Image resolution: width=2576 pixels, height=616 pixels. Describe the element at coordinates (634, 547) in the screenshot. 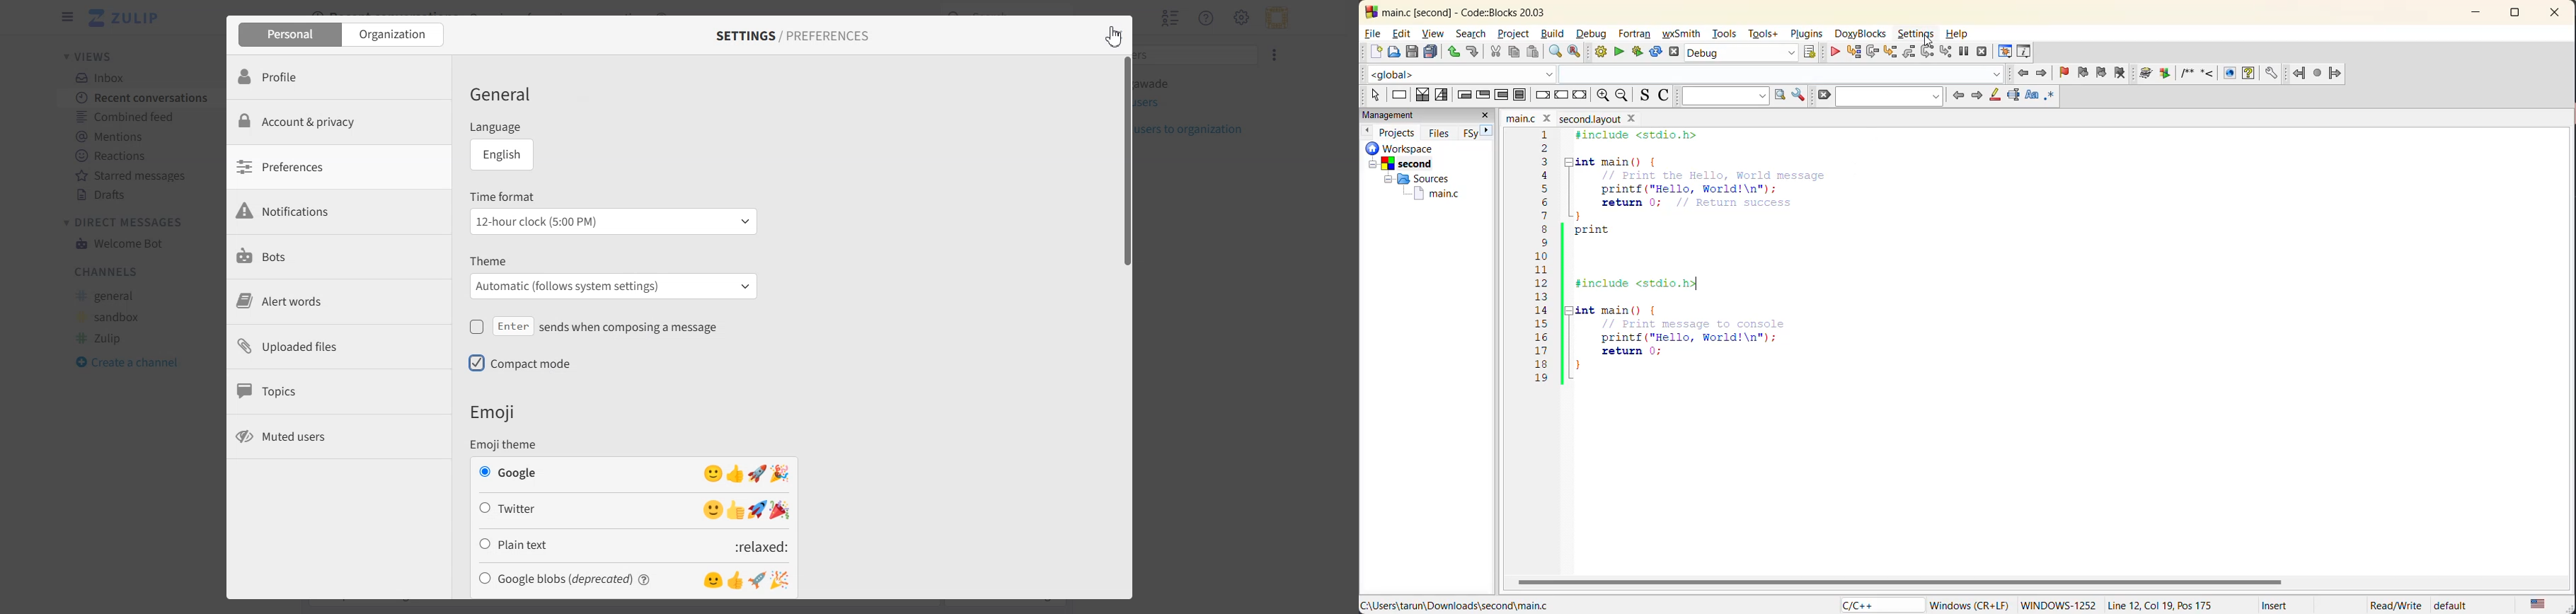

I see `Plain text` at that location.